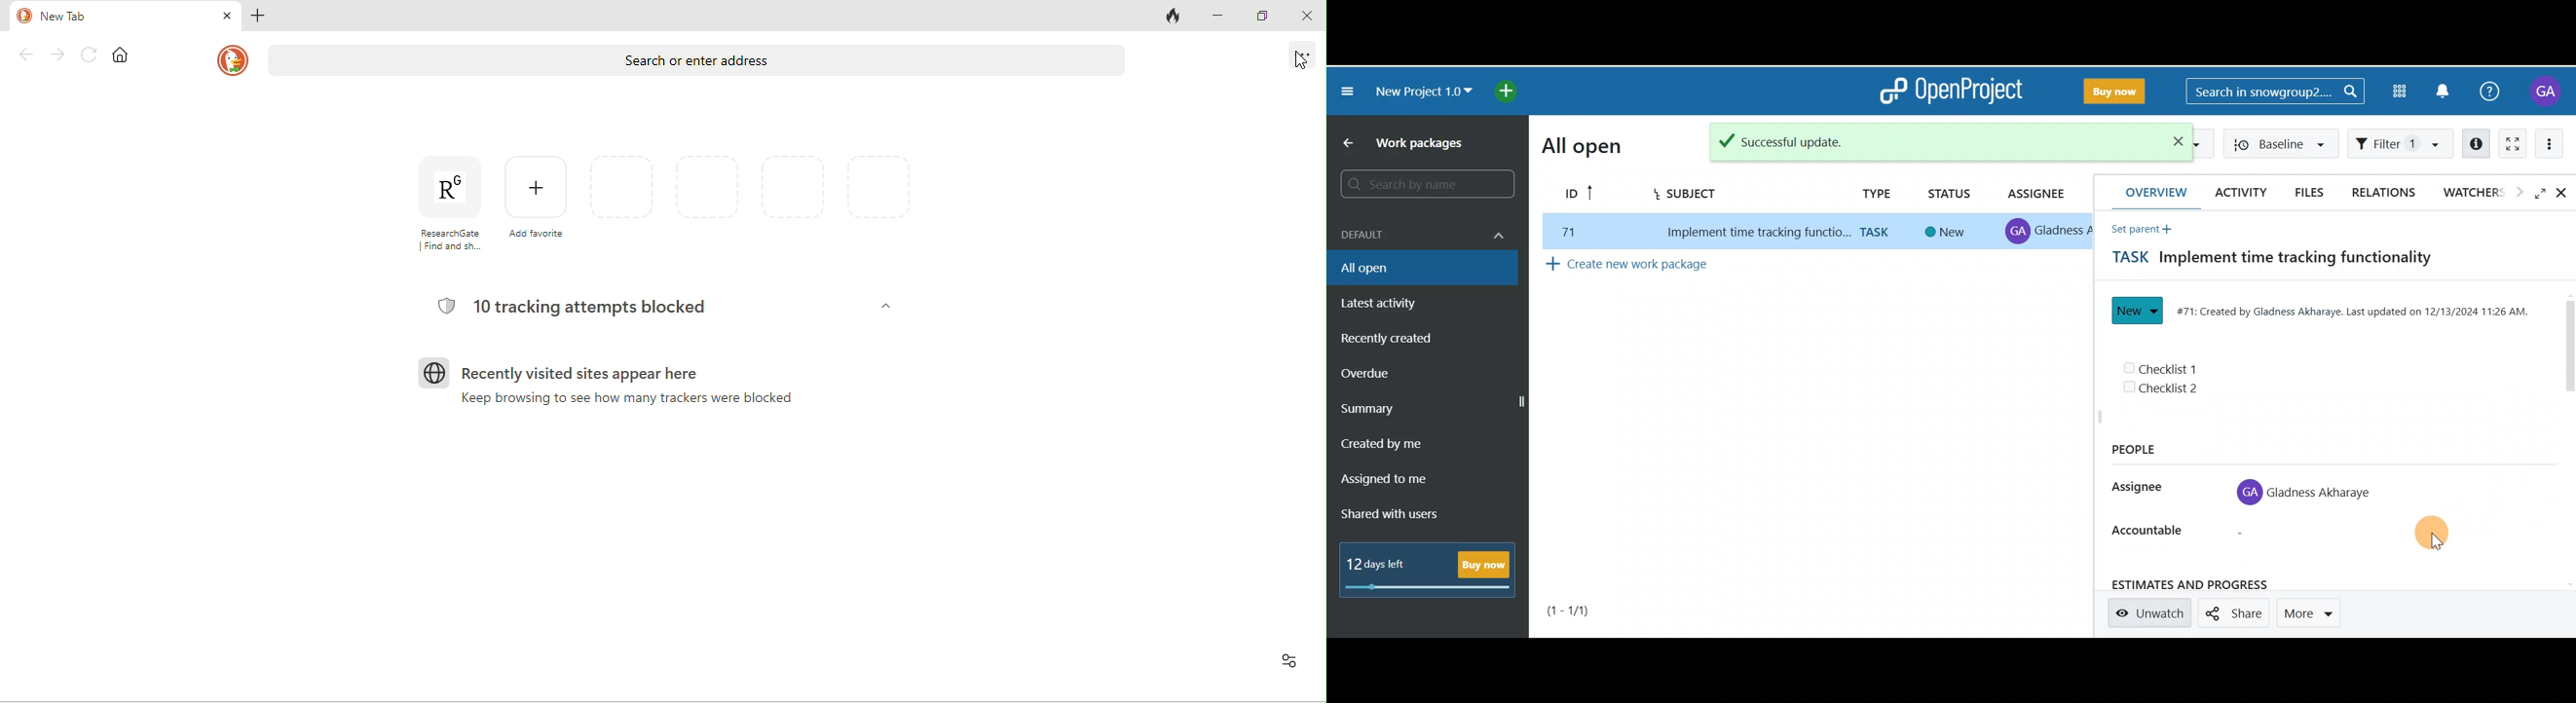 This screenshot has height=728, width=2576. I want to click on home, so click(124, 56).